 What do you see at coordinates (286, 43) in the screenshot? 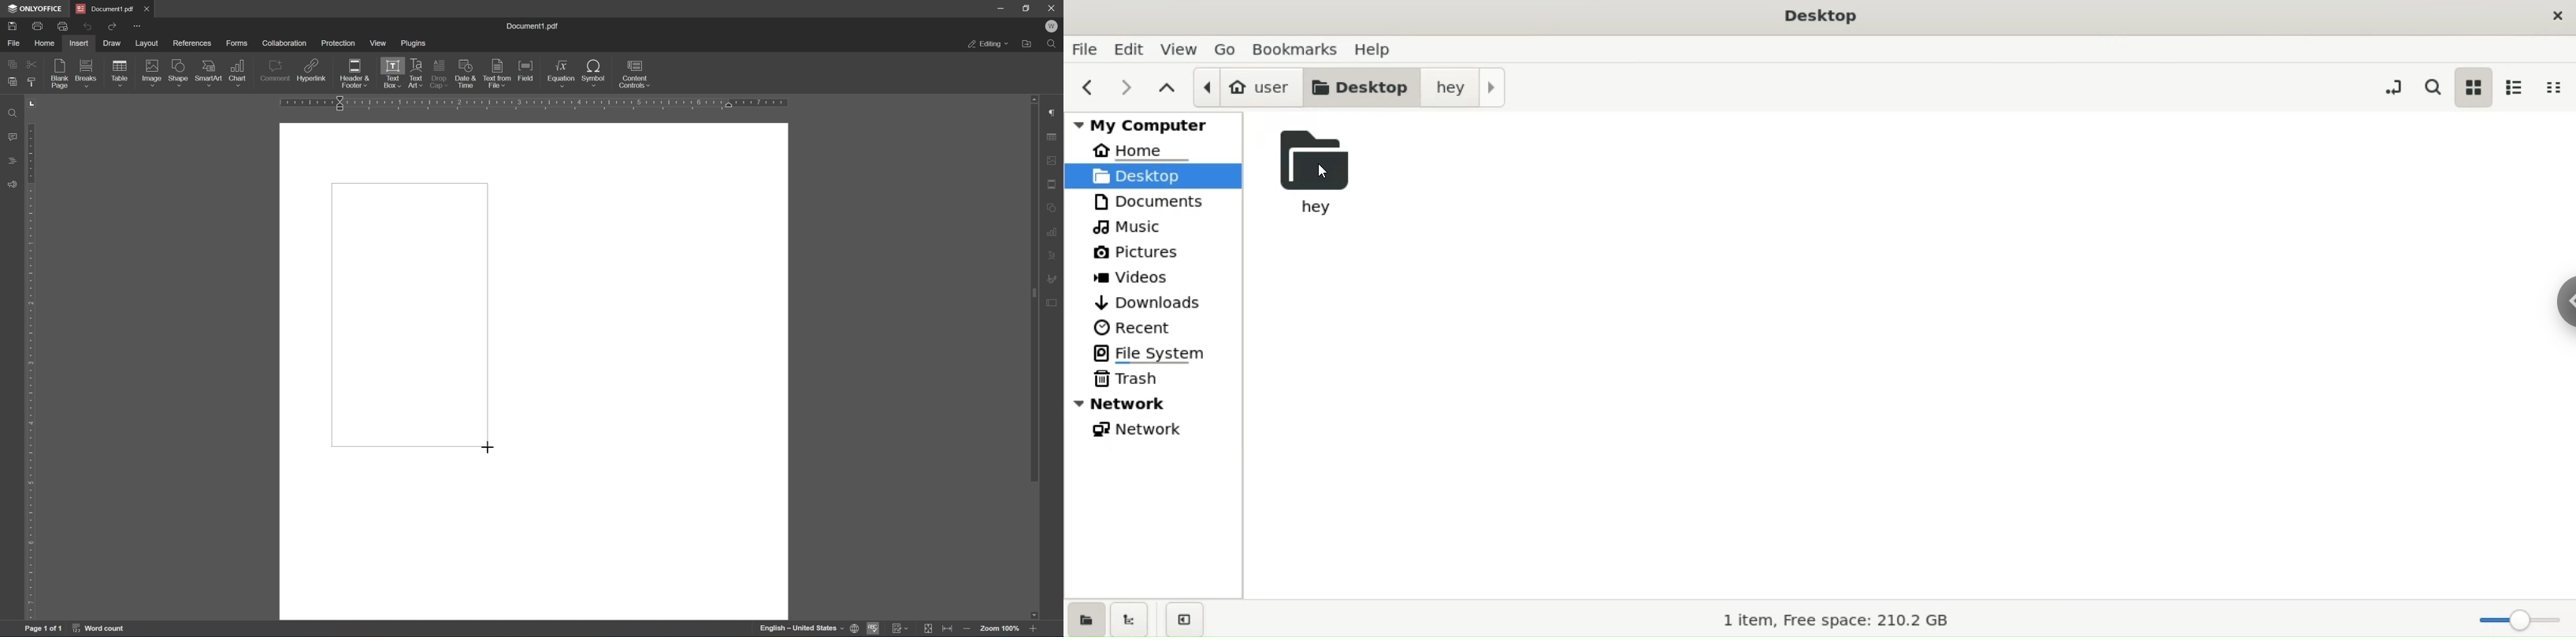
I see `collaboration` at bounding box center [286, 43].